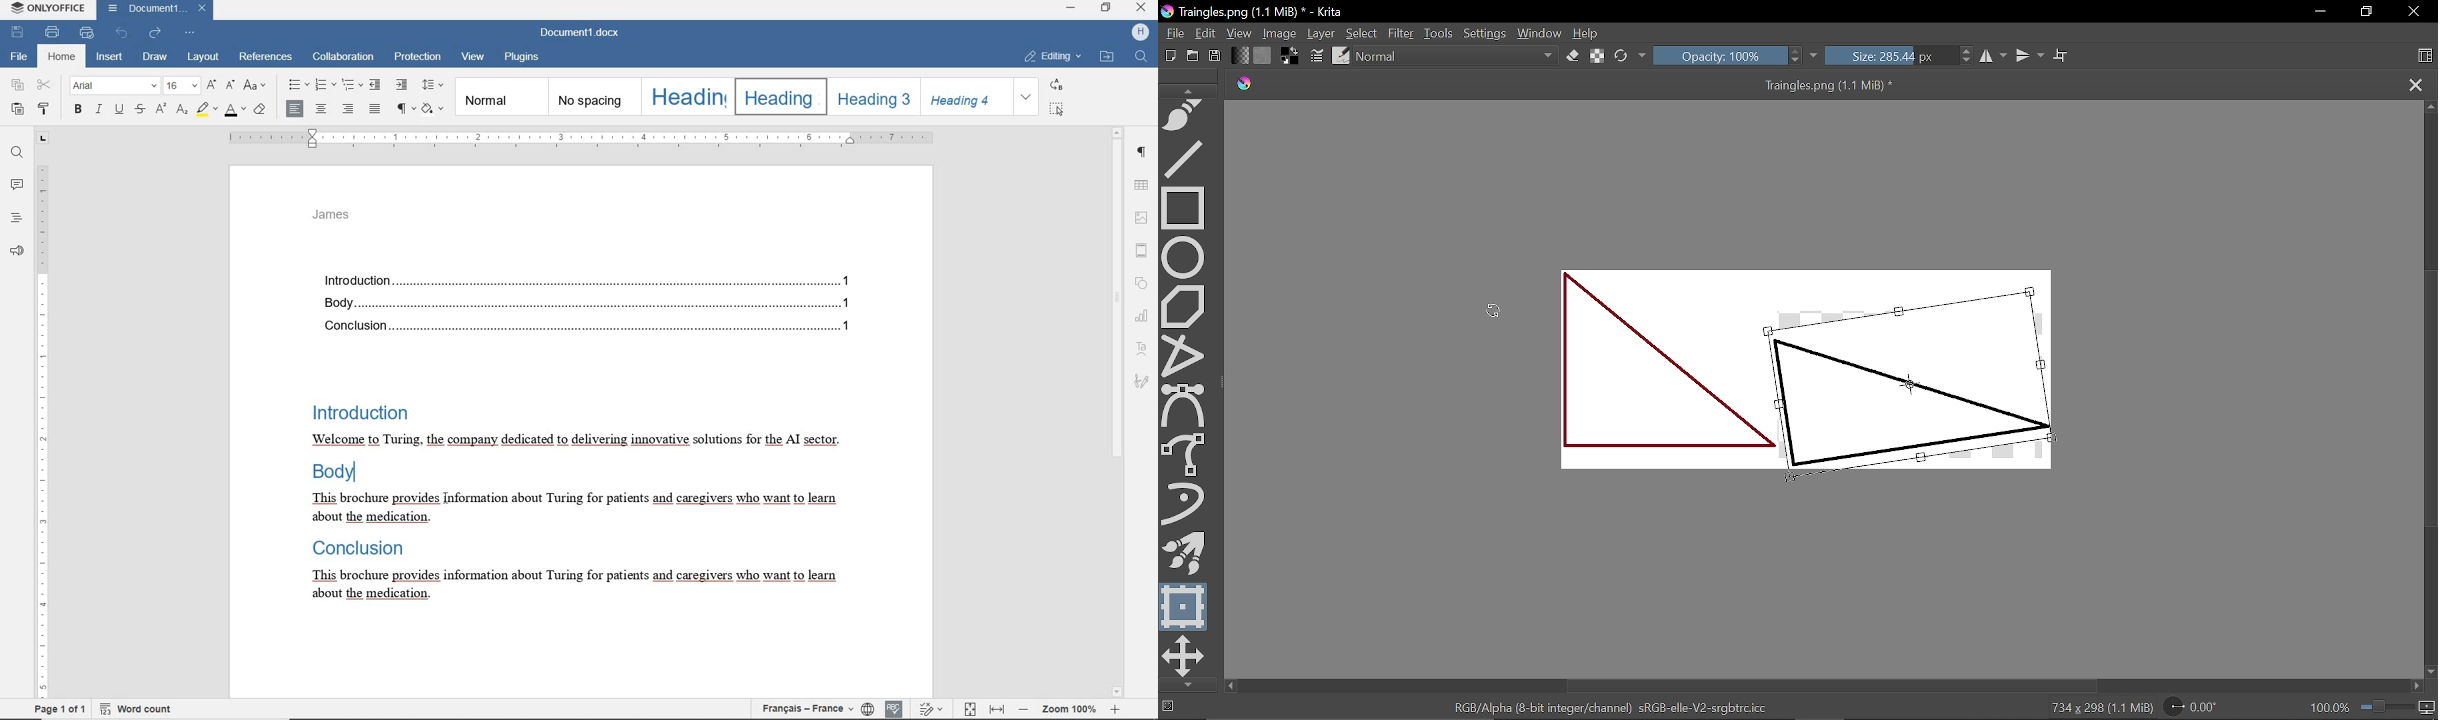 This screenshot has width=2464, height=728. Describe the element at coordinates (686, 96) in the screenshot. I see `HEADING 1` at that location.